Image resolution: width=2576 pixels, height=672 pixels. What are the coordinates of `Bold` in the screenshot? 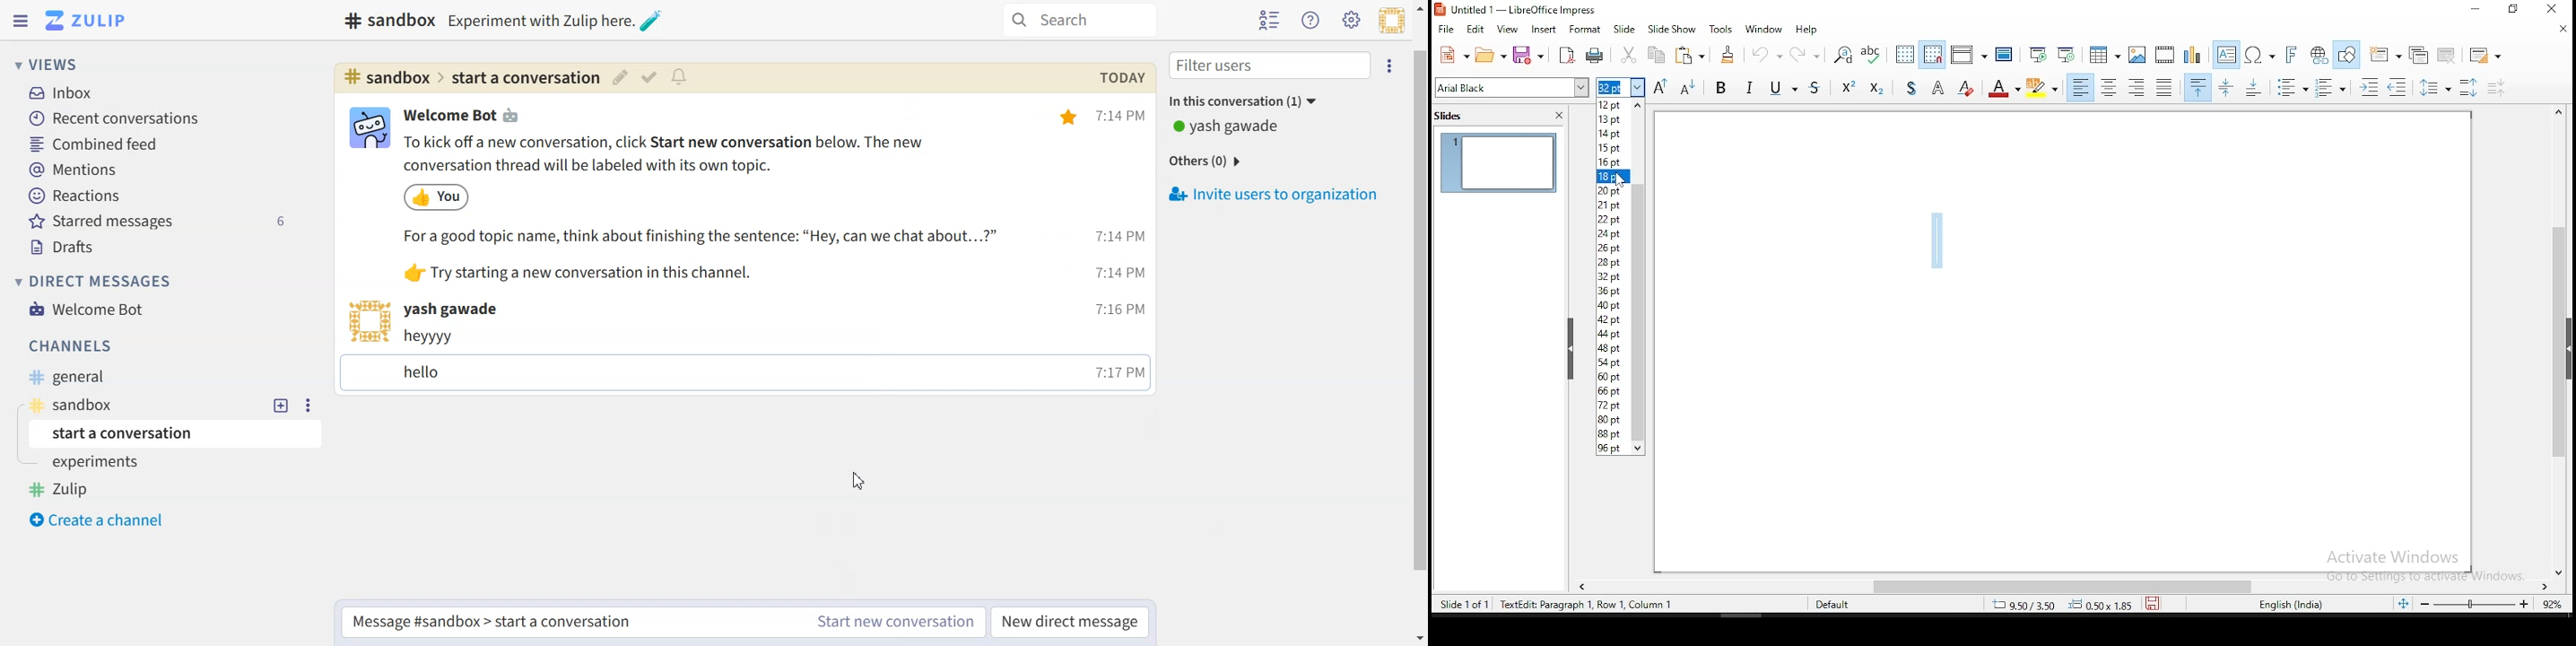 It's located at (1721, 86).